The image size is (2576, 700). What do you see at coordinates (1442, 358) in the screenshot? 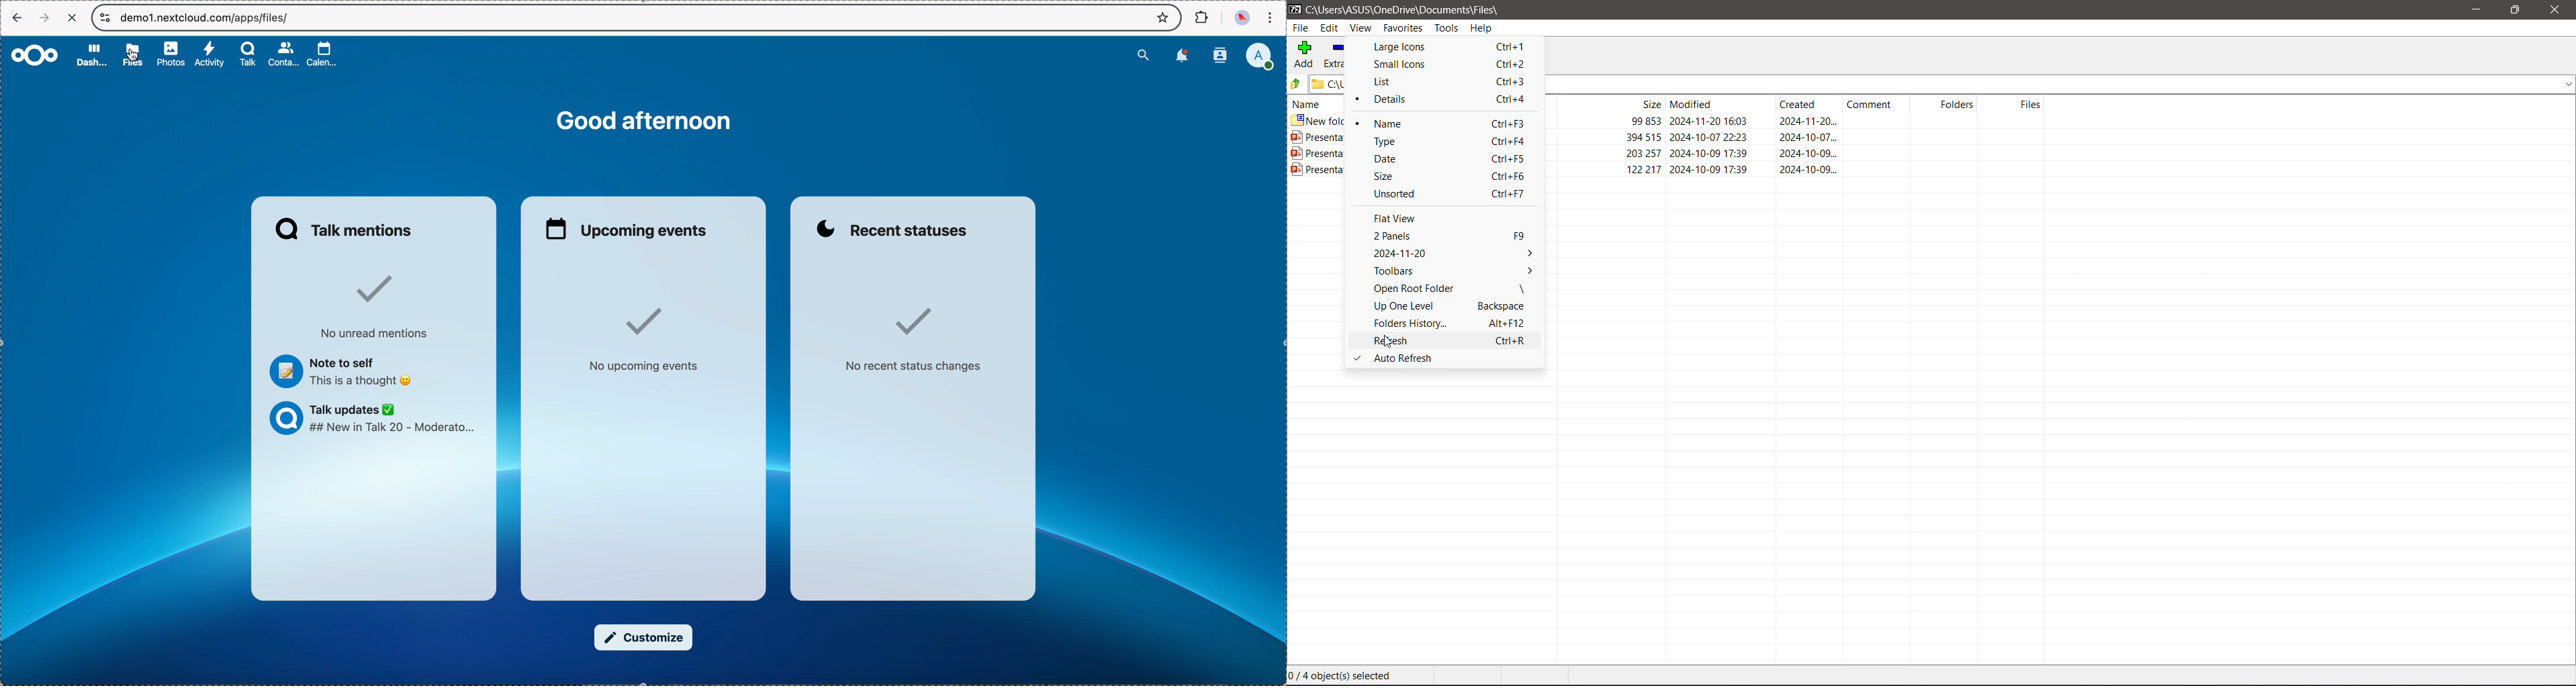
I see `Auto Refresh` at bounding box center [1442, 358].